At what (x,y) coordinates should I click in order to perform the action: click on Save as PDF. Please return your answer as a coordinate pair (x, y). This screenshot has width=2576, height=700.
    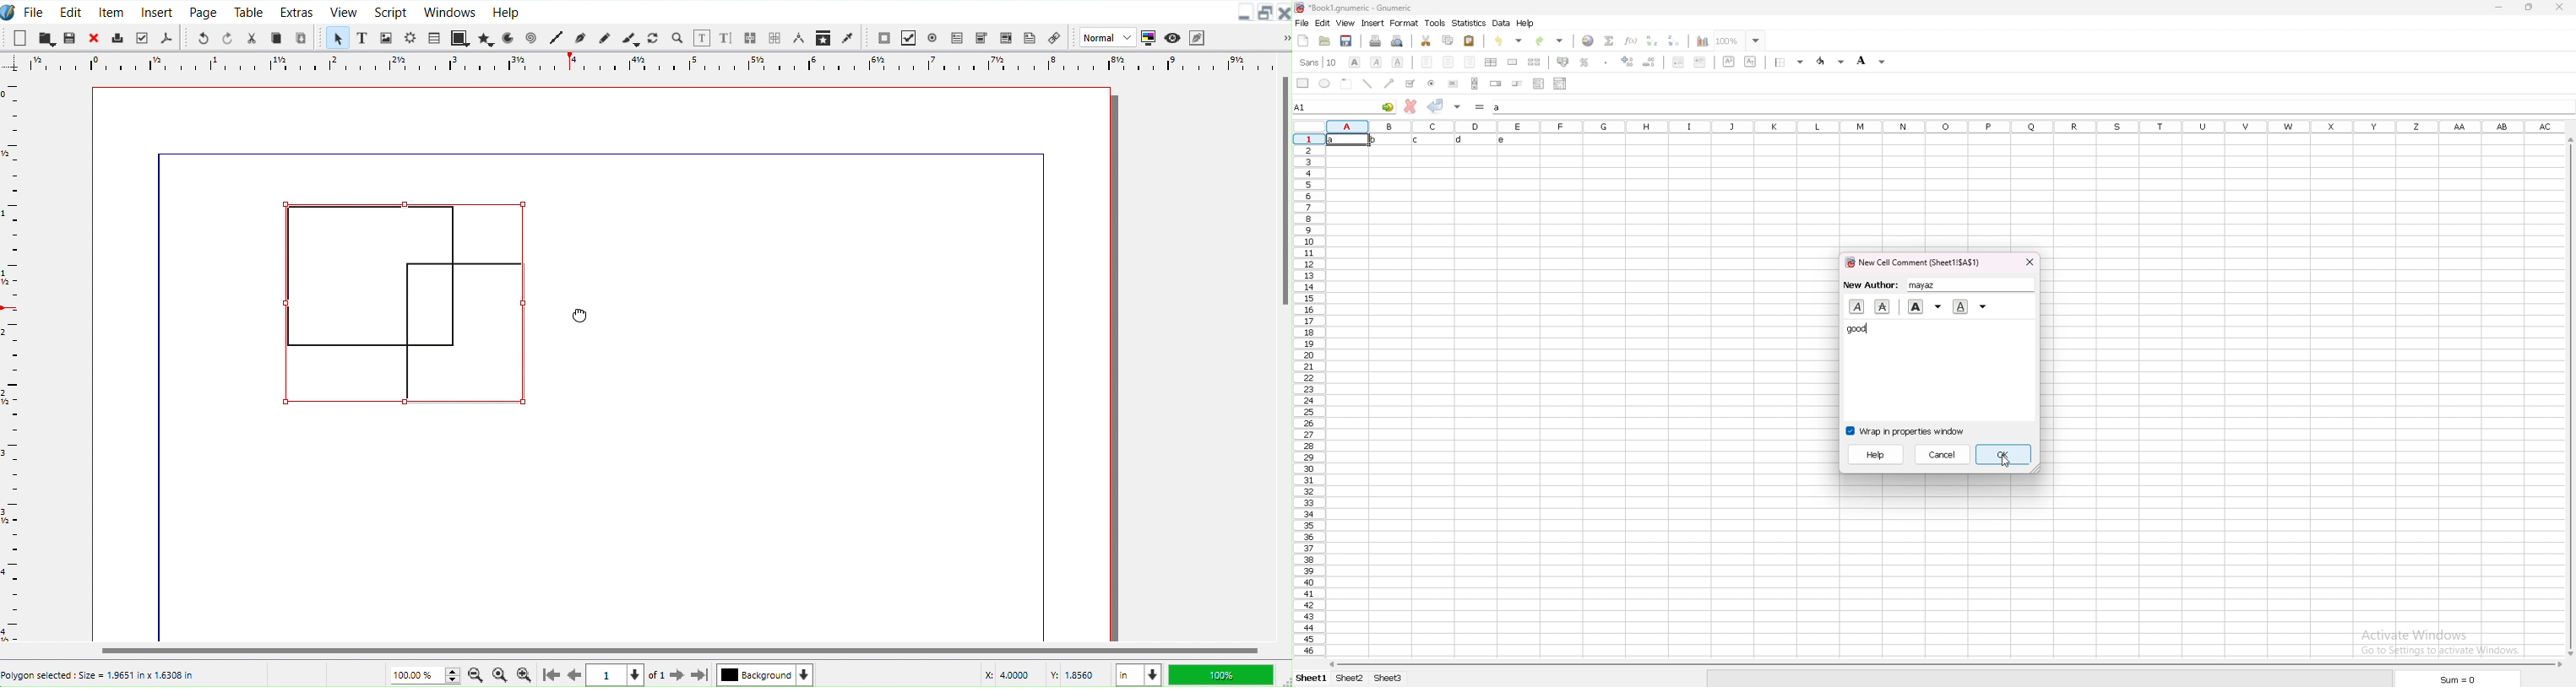
    Looking at the image, I should click on (166, 37).